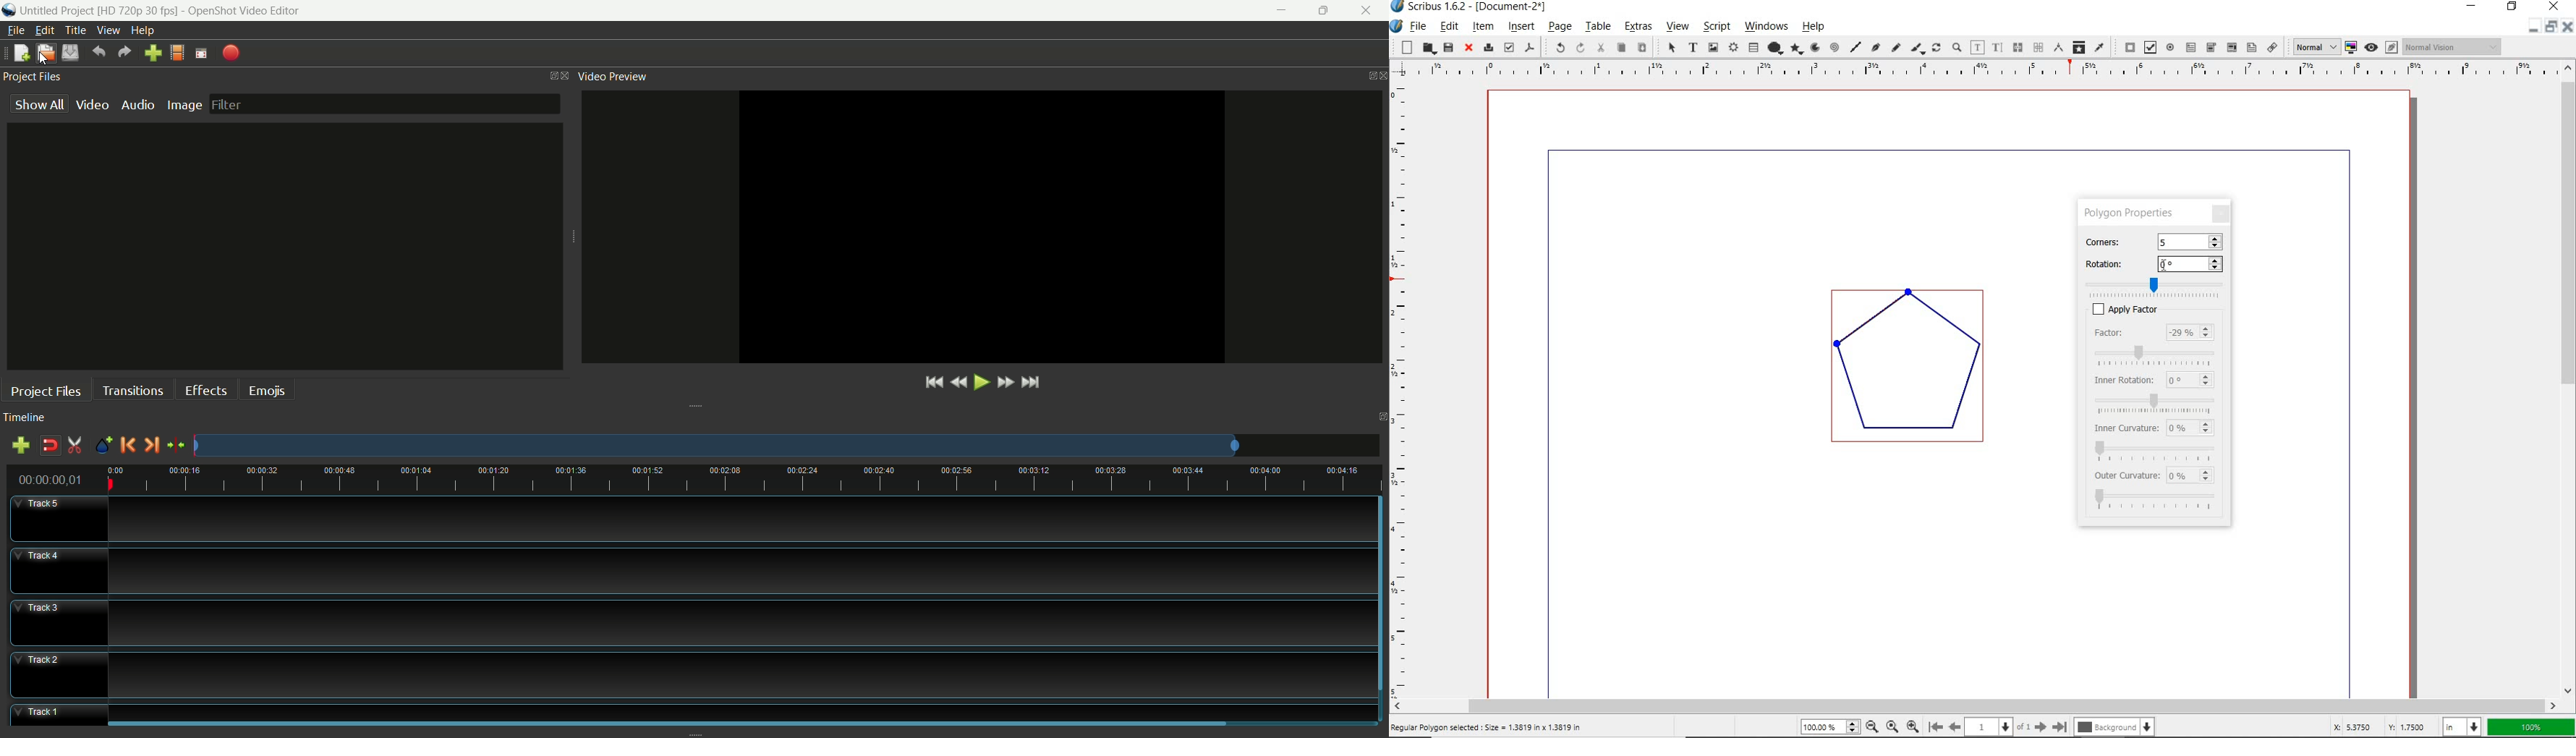 The image size is (2576, 756). I want to click on pdf list box, so click(2252, 48).